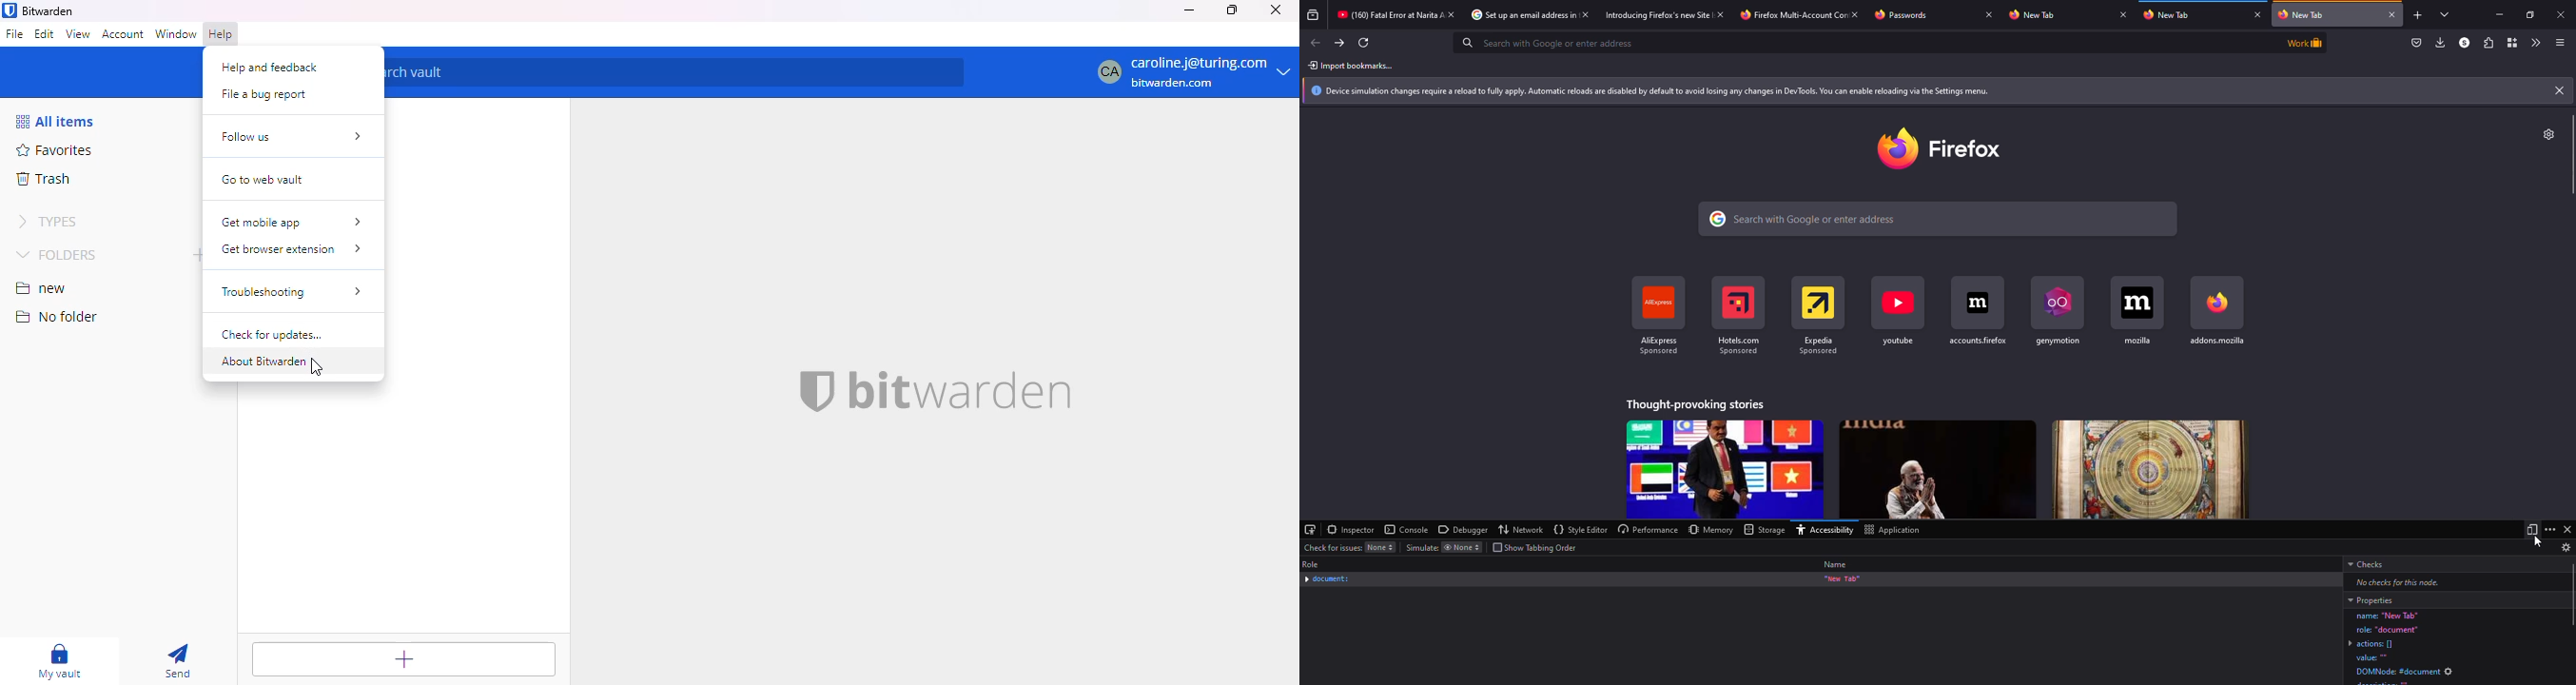  What do you see at coordinates (78, 35) in the screenshot?
I see `view` at bounding box center [78, 35].